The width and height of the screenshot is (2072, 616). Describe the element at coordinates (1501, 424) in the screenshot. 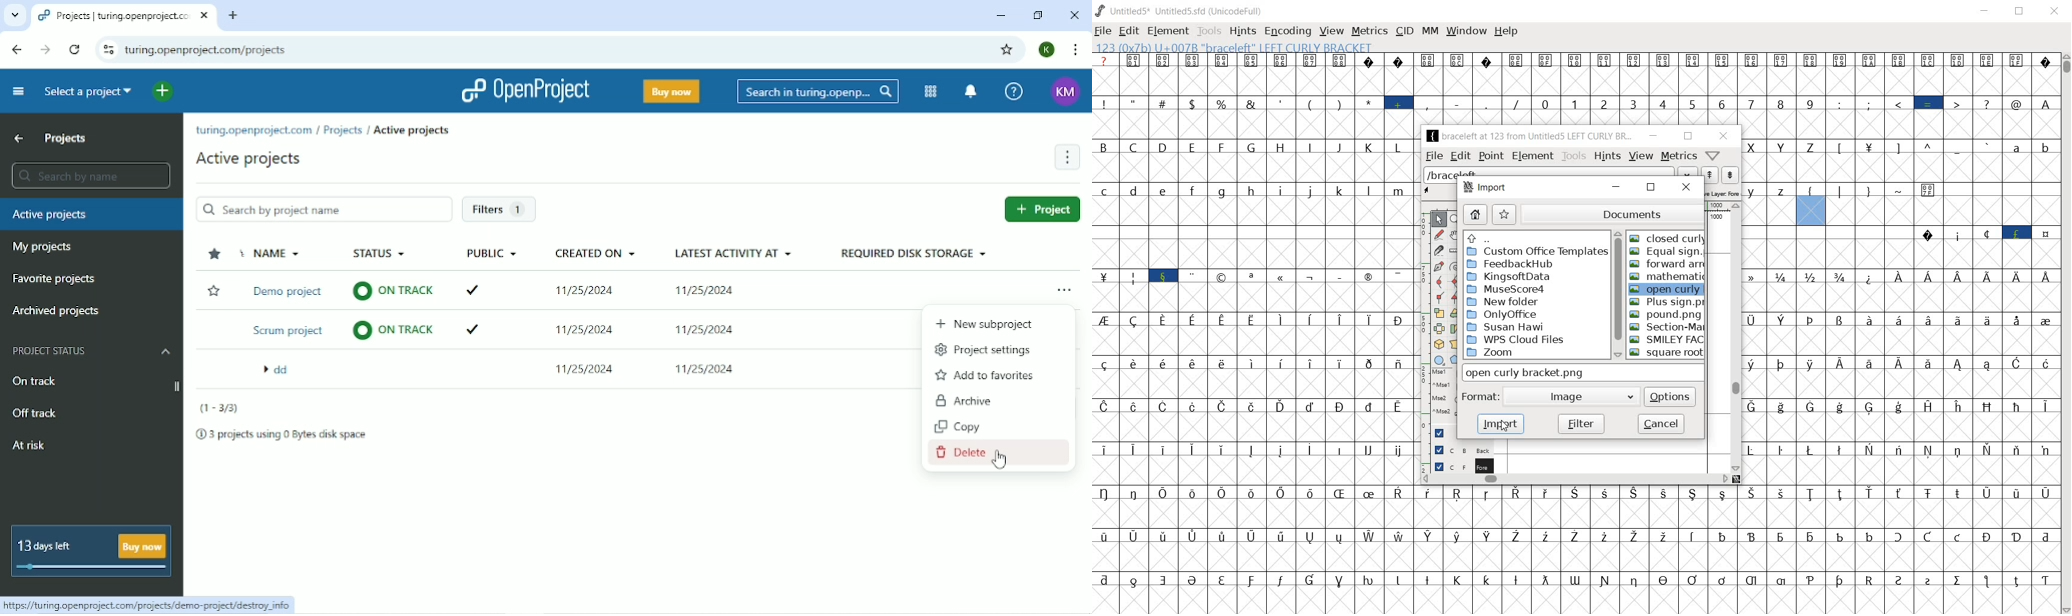

I see `import` at that location.